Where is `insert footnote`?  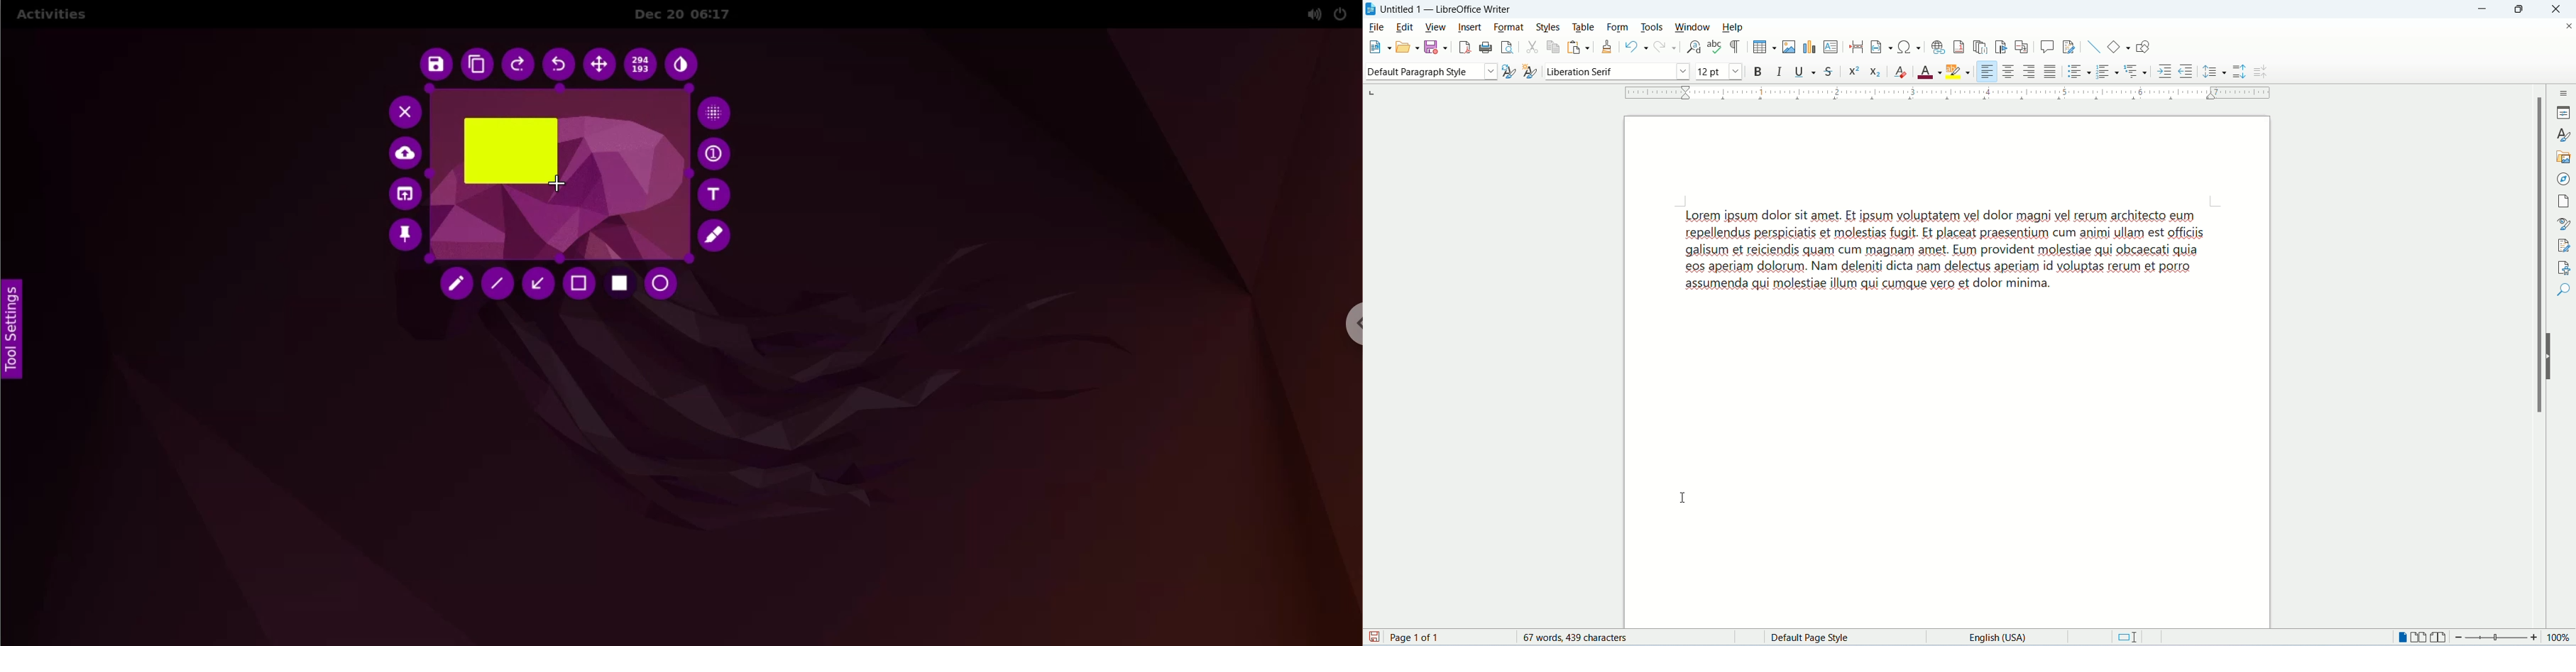 insert footnote is located at coordinates (1960, 49).